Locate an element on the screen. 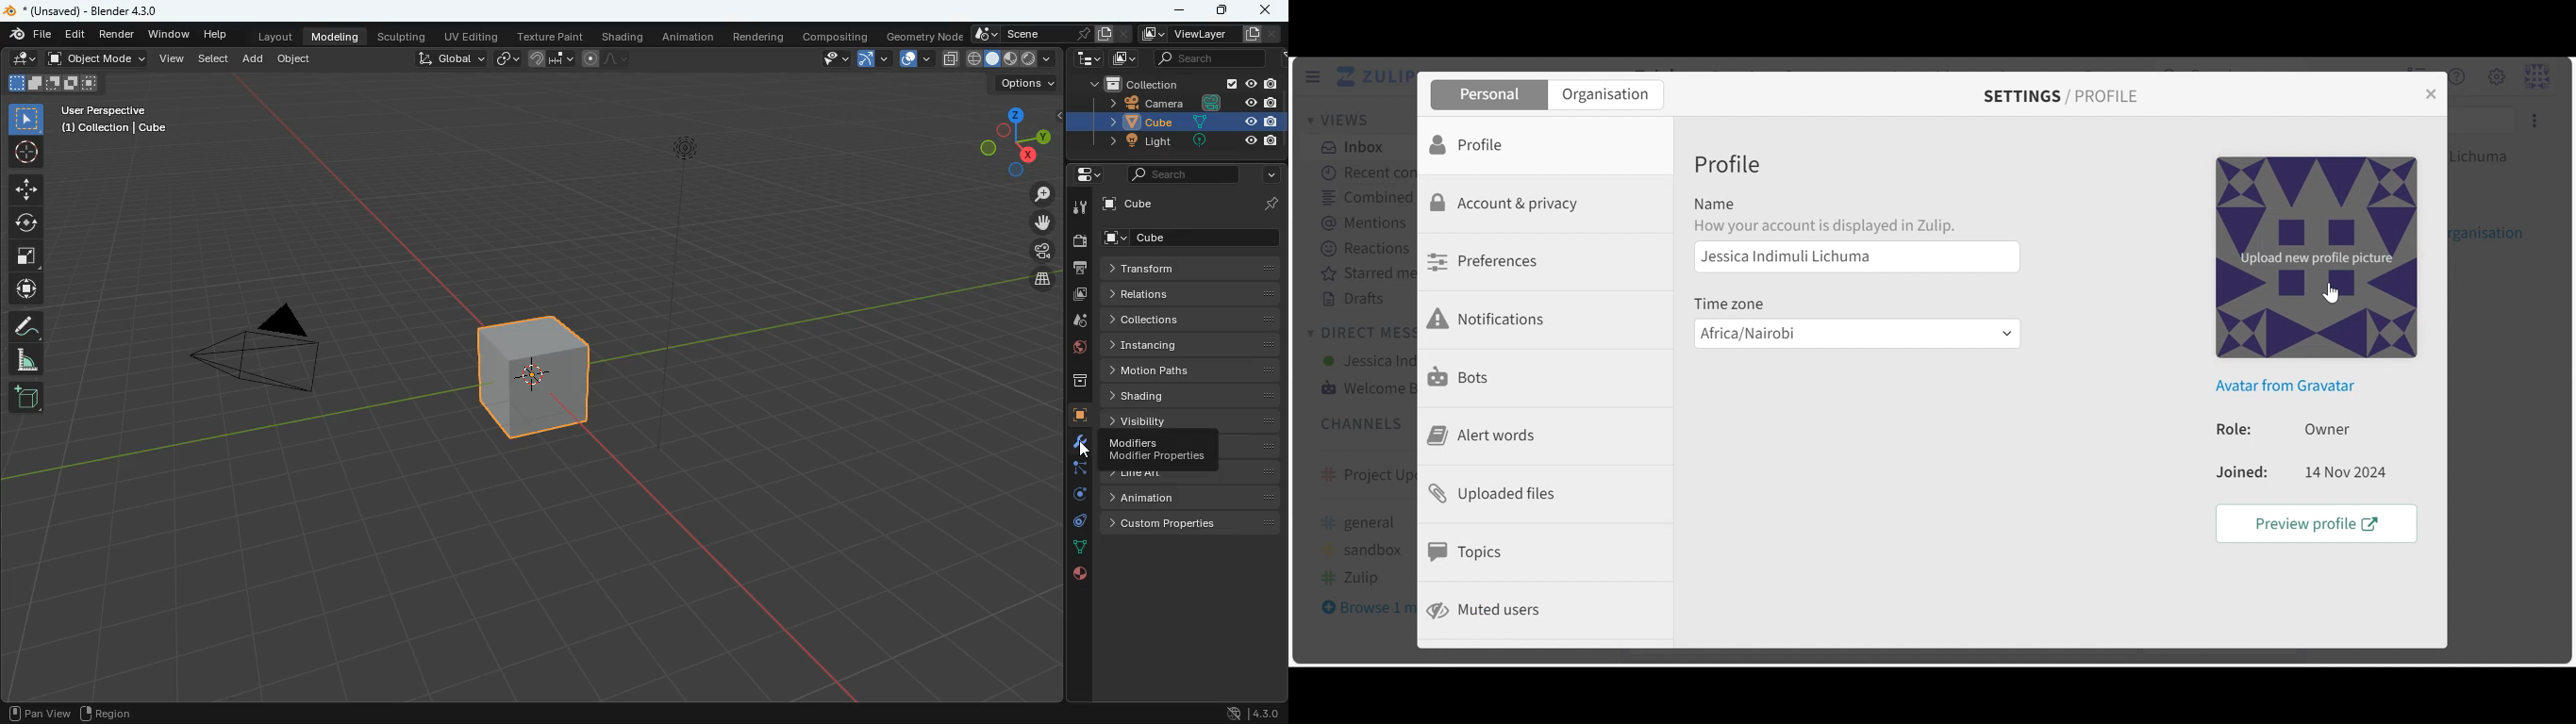 The height and width of the screenshot is (728, 2576). Profile is located at coordinates (1469, 145).